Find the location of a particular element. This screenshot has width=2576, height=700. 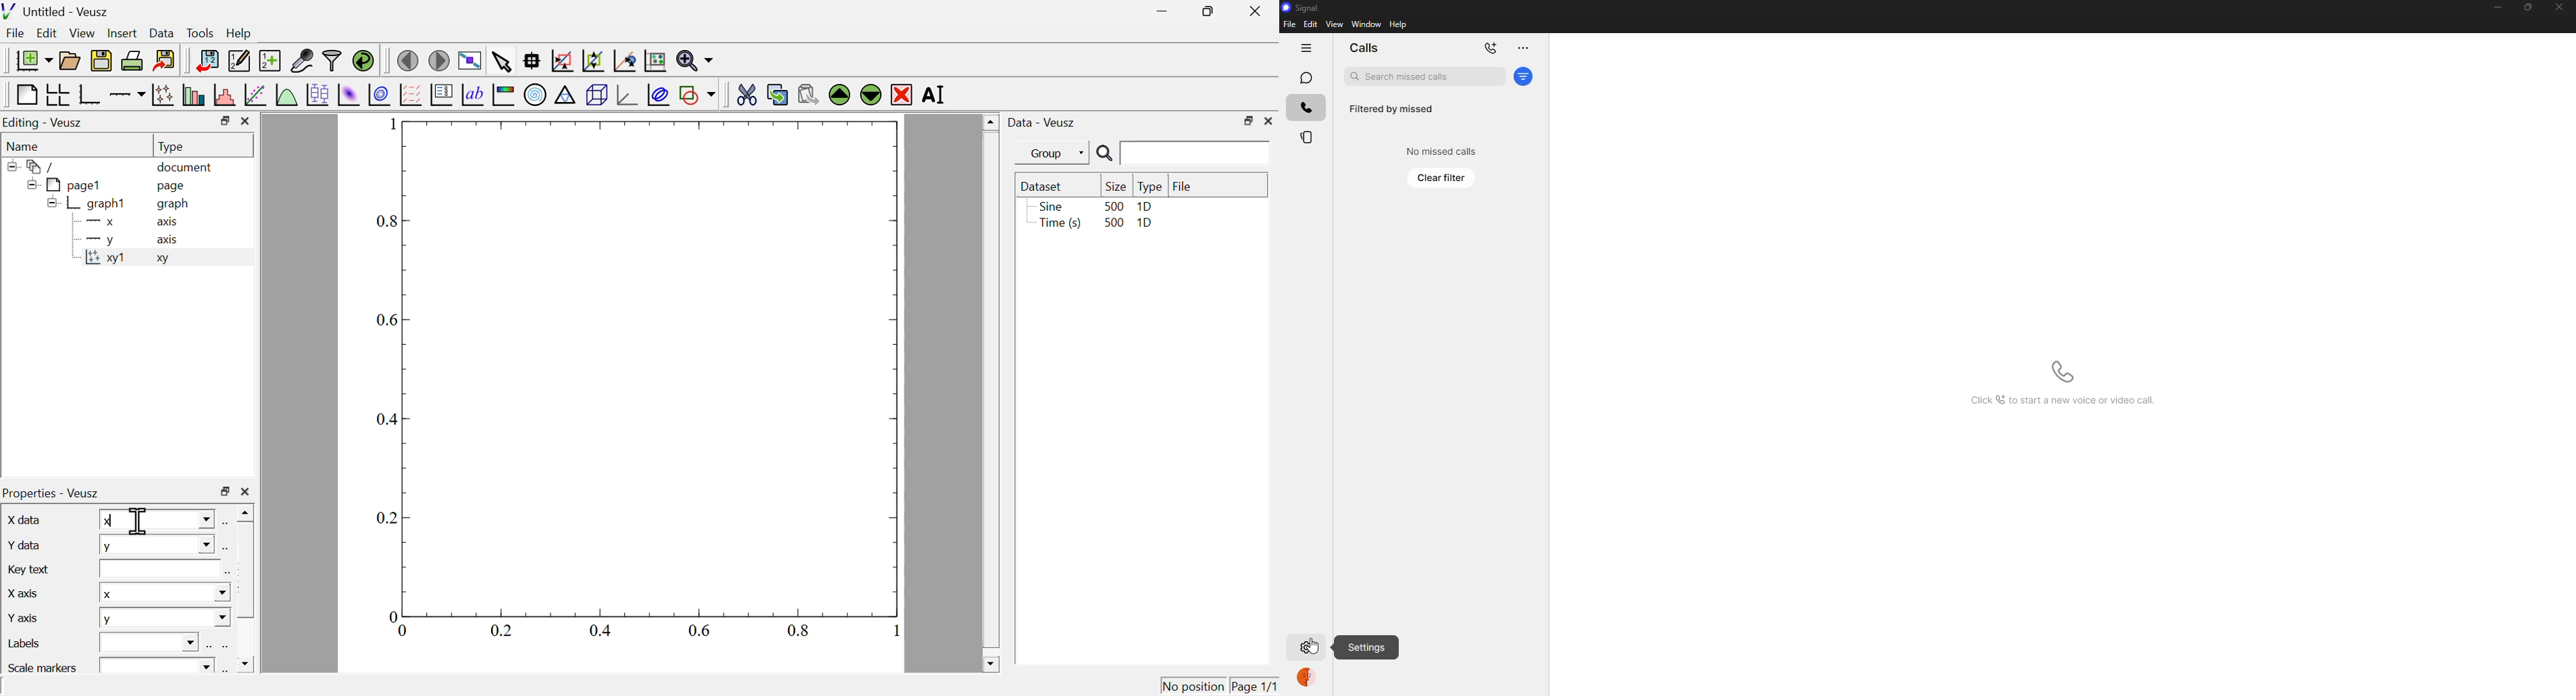

fit a function to data is located at coordinates (255, 95).